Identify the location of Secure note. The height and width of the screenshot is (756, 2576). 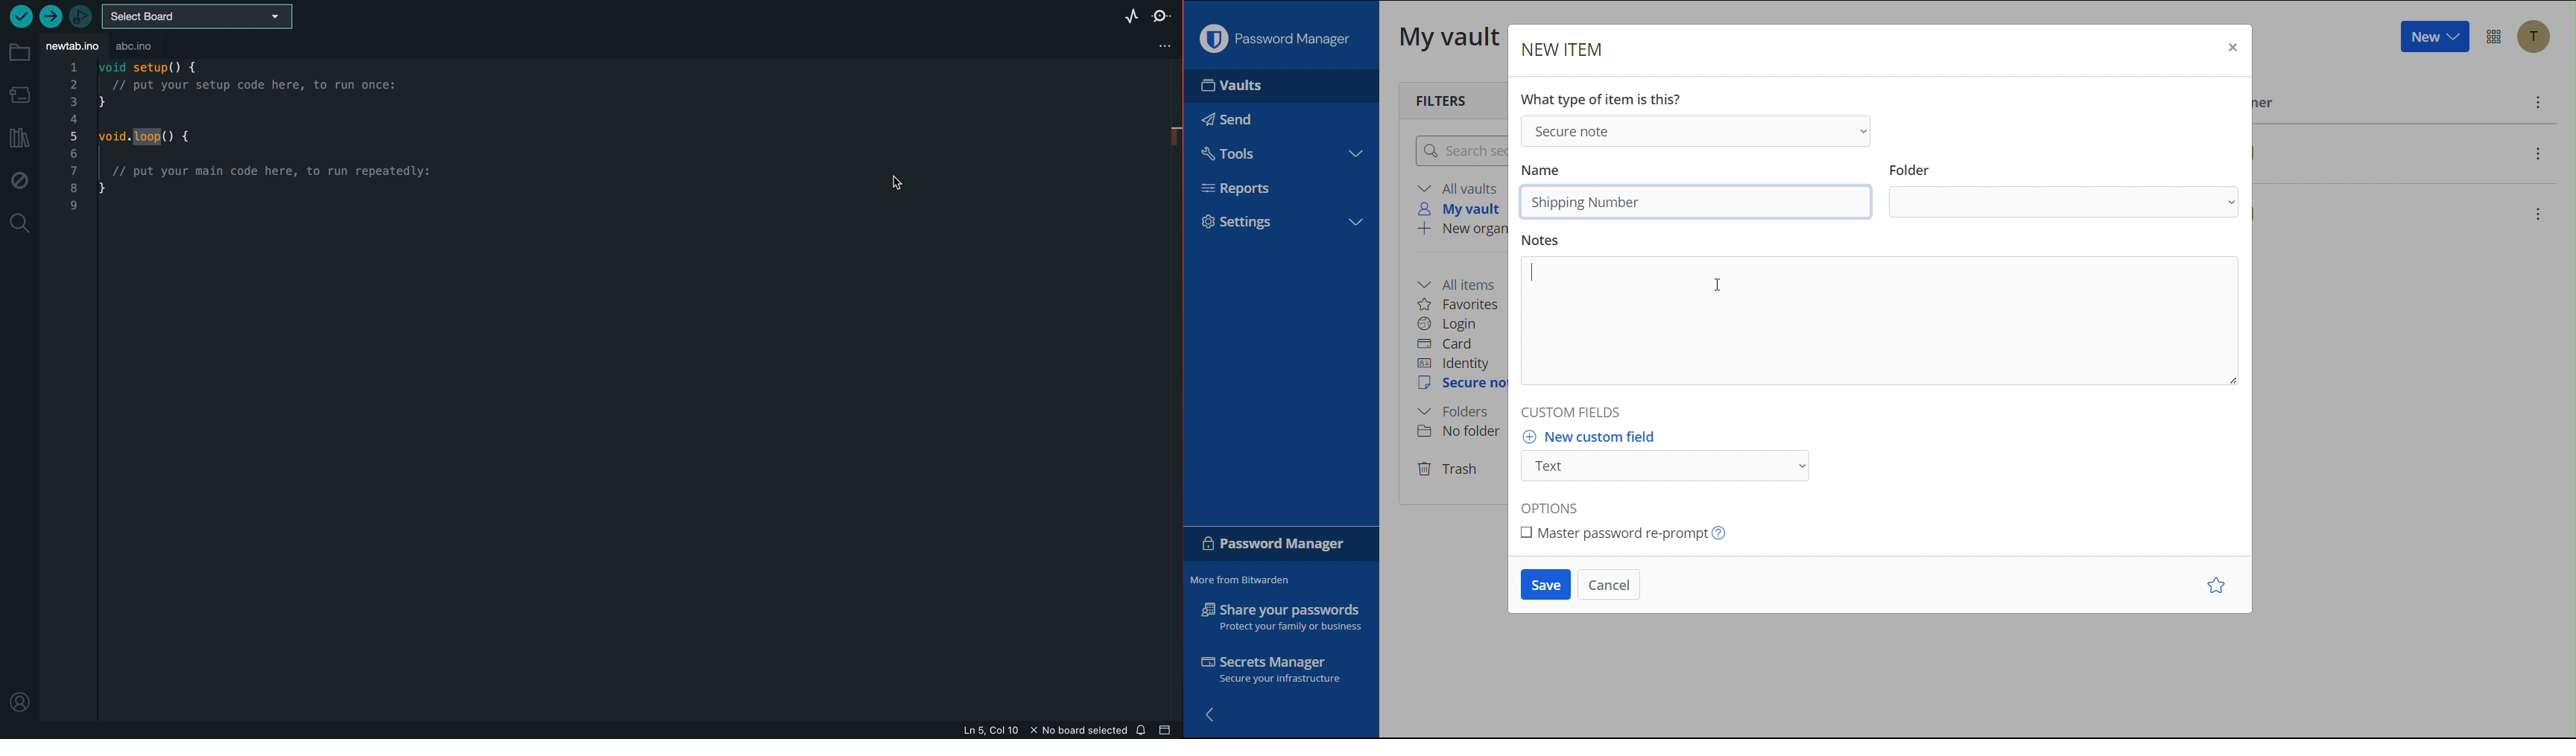
(1701, 131).